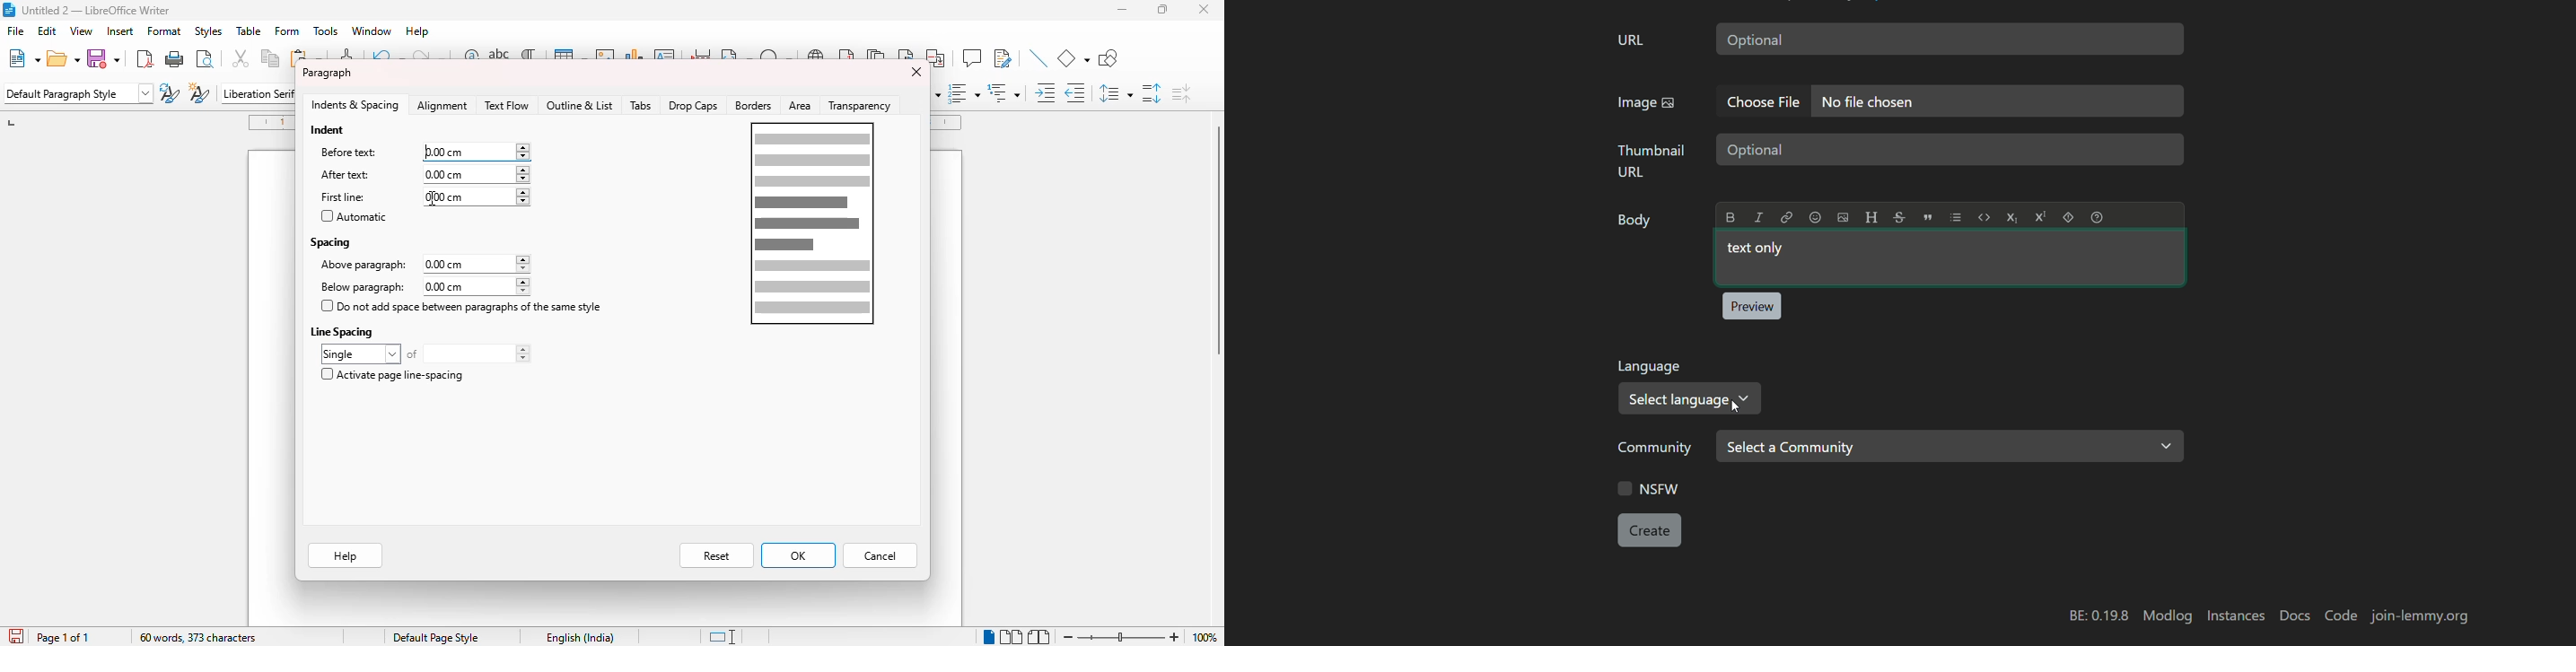  Describe the element at coordinates (355, 105) in the screenshot. I see `indents & spacing` at that location.